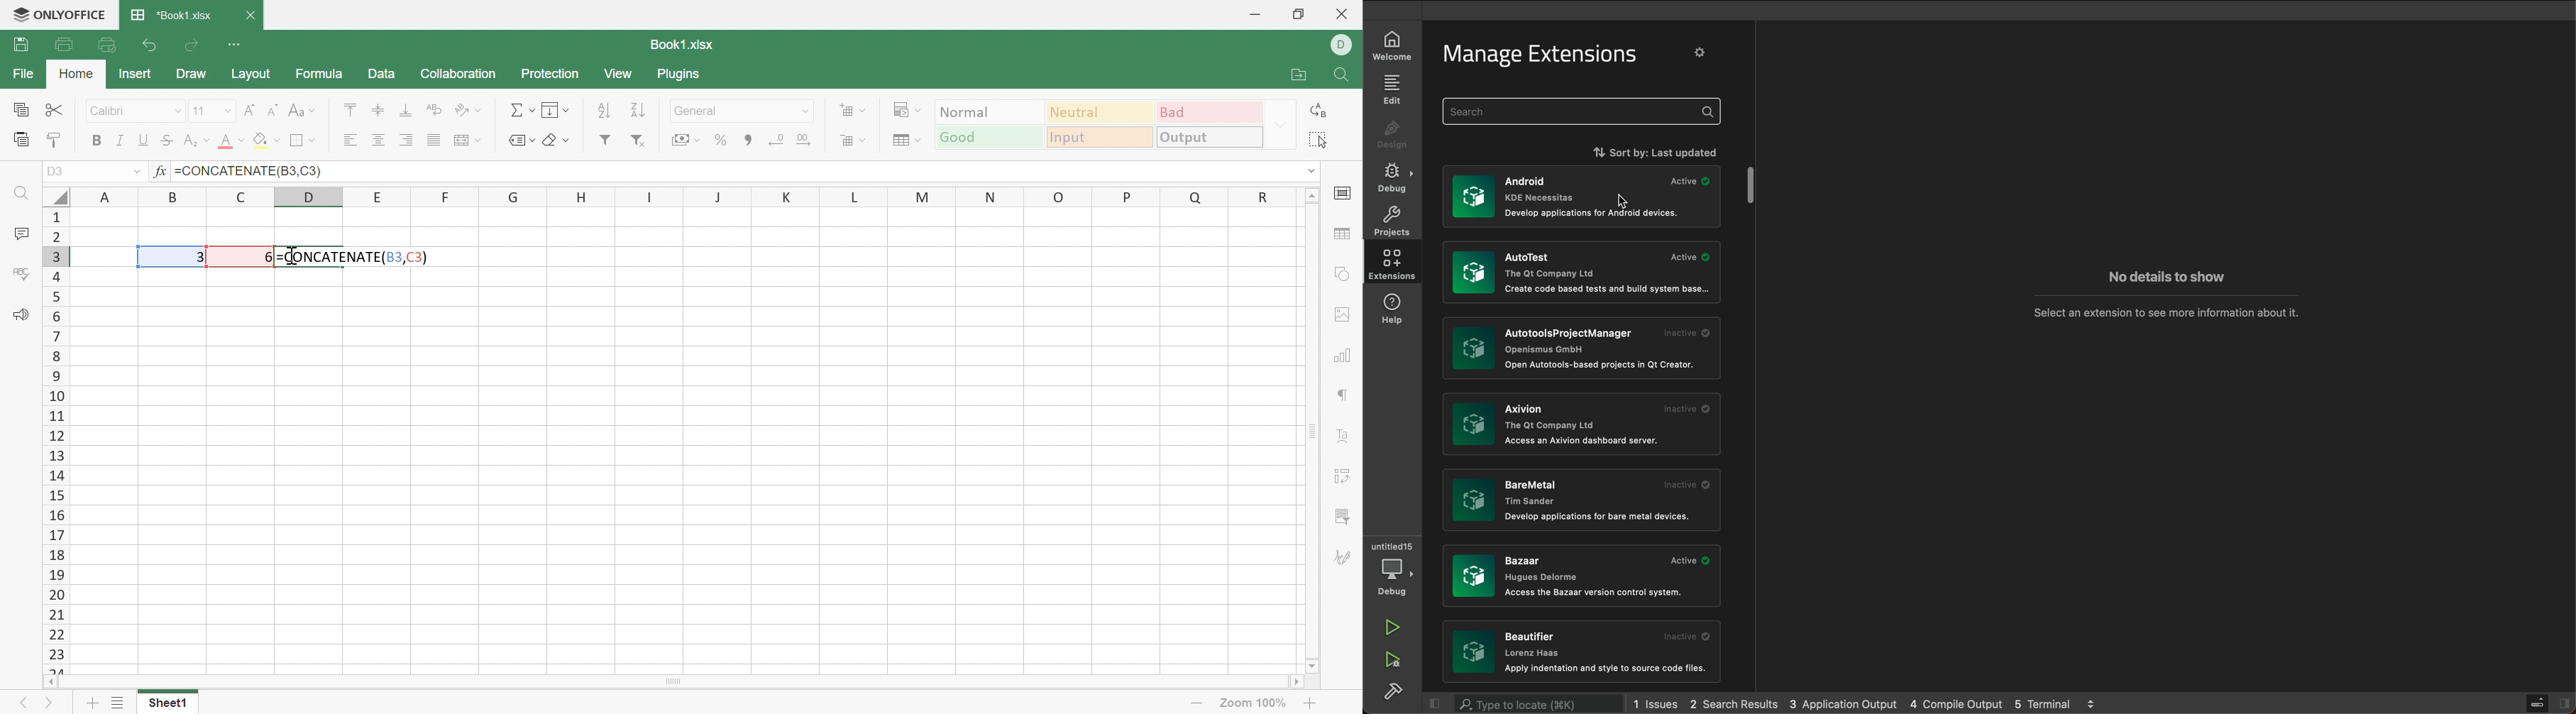 The width and height of the screenshot is (2576, 728). What do you see at coordinates (21, 108) in the screenshot?
I see `Copy` at bounding box center [21, 108].